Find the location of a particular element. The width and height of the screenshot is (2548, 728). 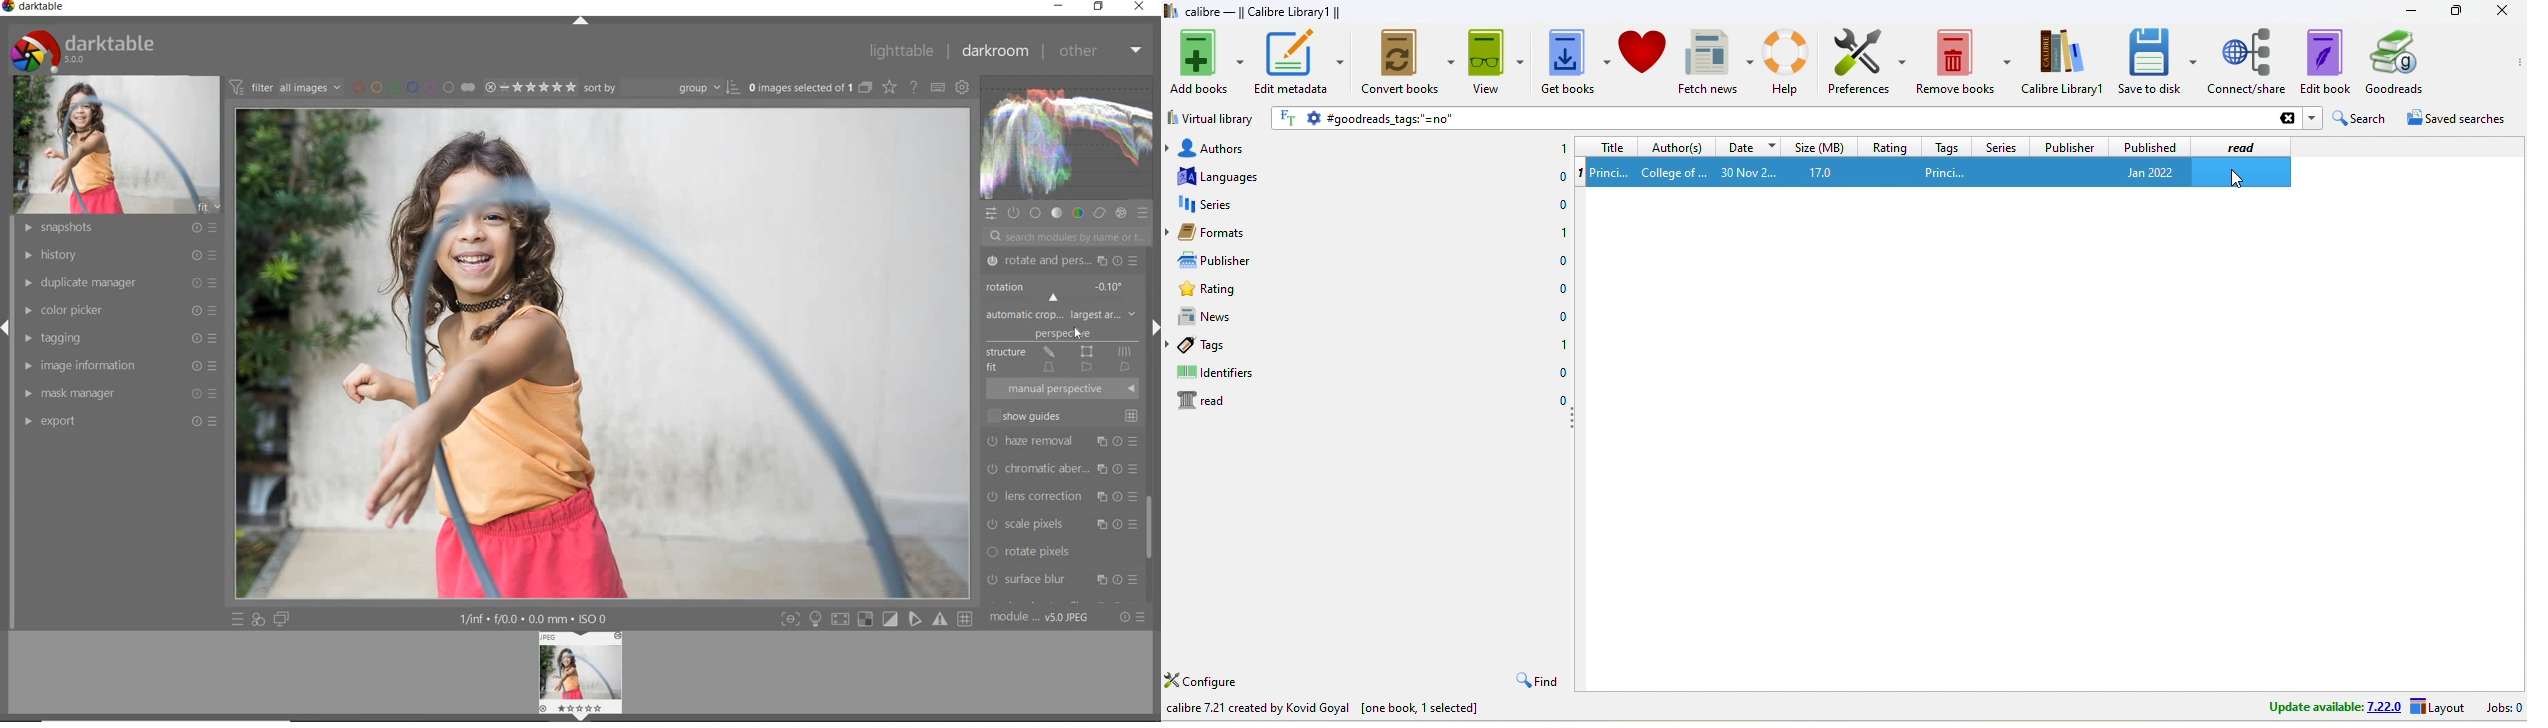

display a second darkroom image window is located at coordinates (281, 620).